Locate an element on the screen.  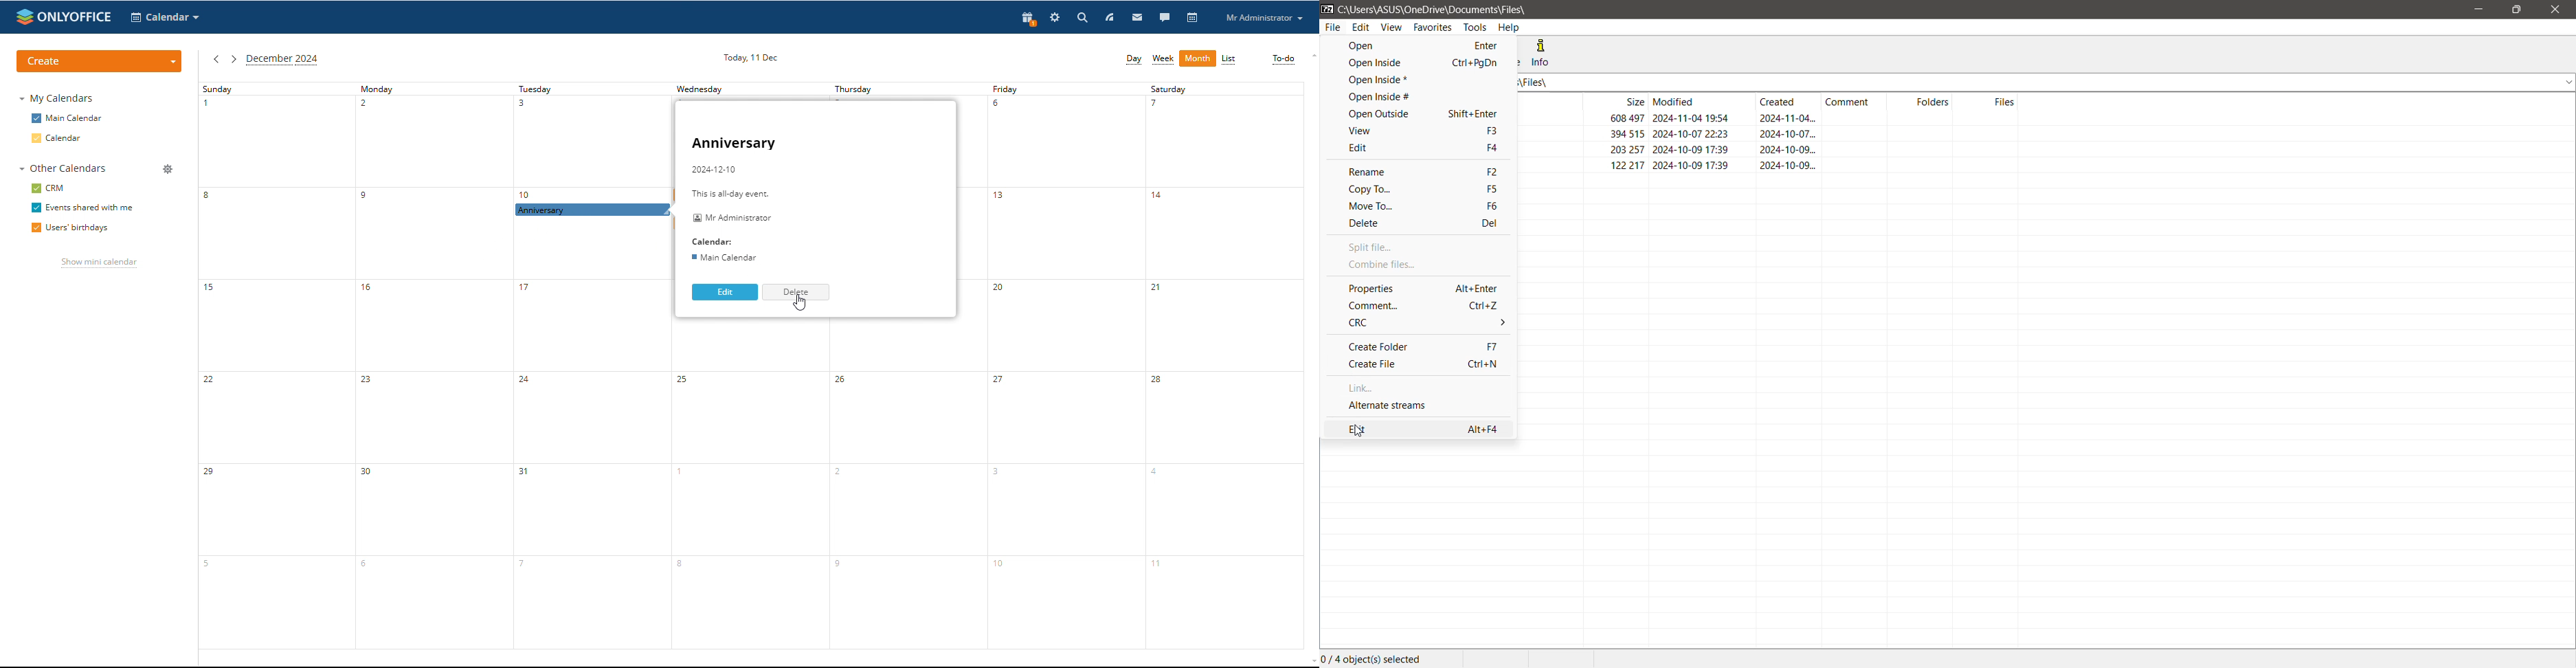
2024-10-09 17:39 is located at coordinates (1694, 166).